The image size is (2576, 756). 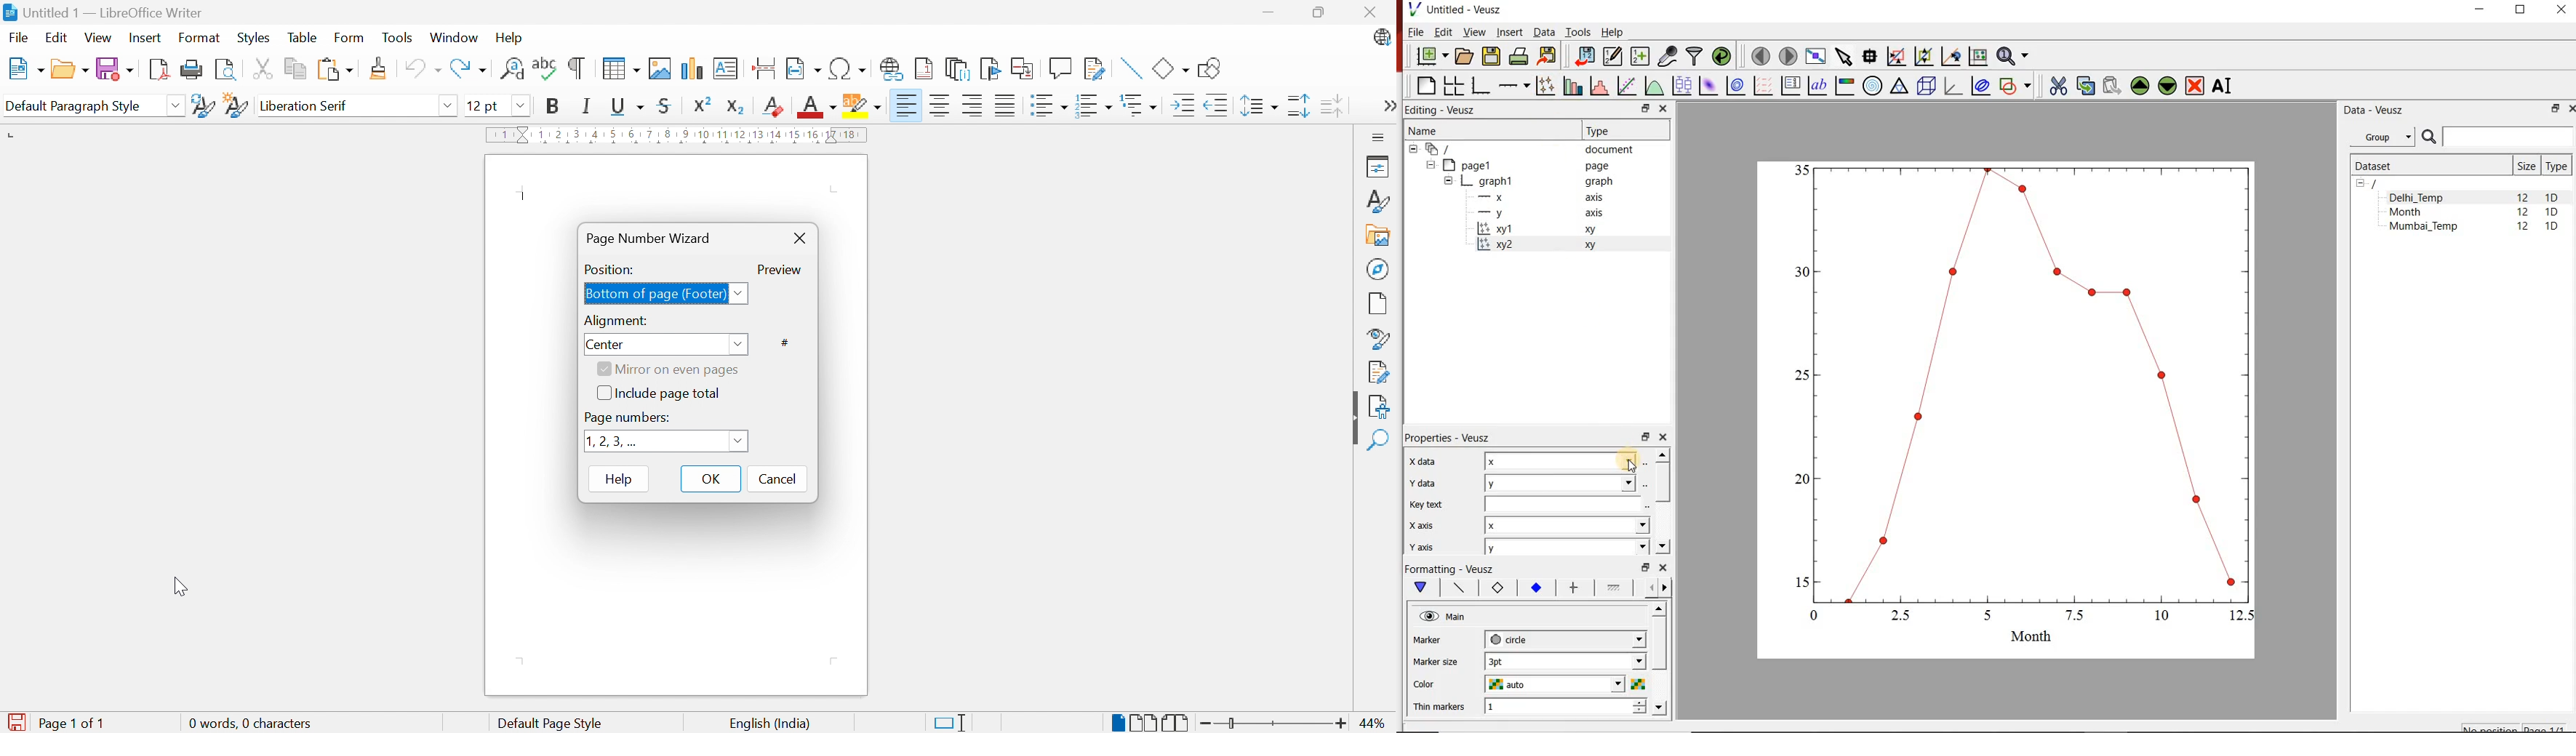 I want to click on Thin markers, so click(x=1438, y=708).